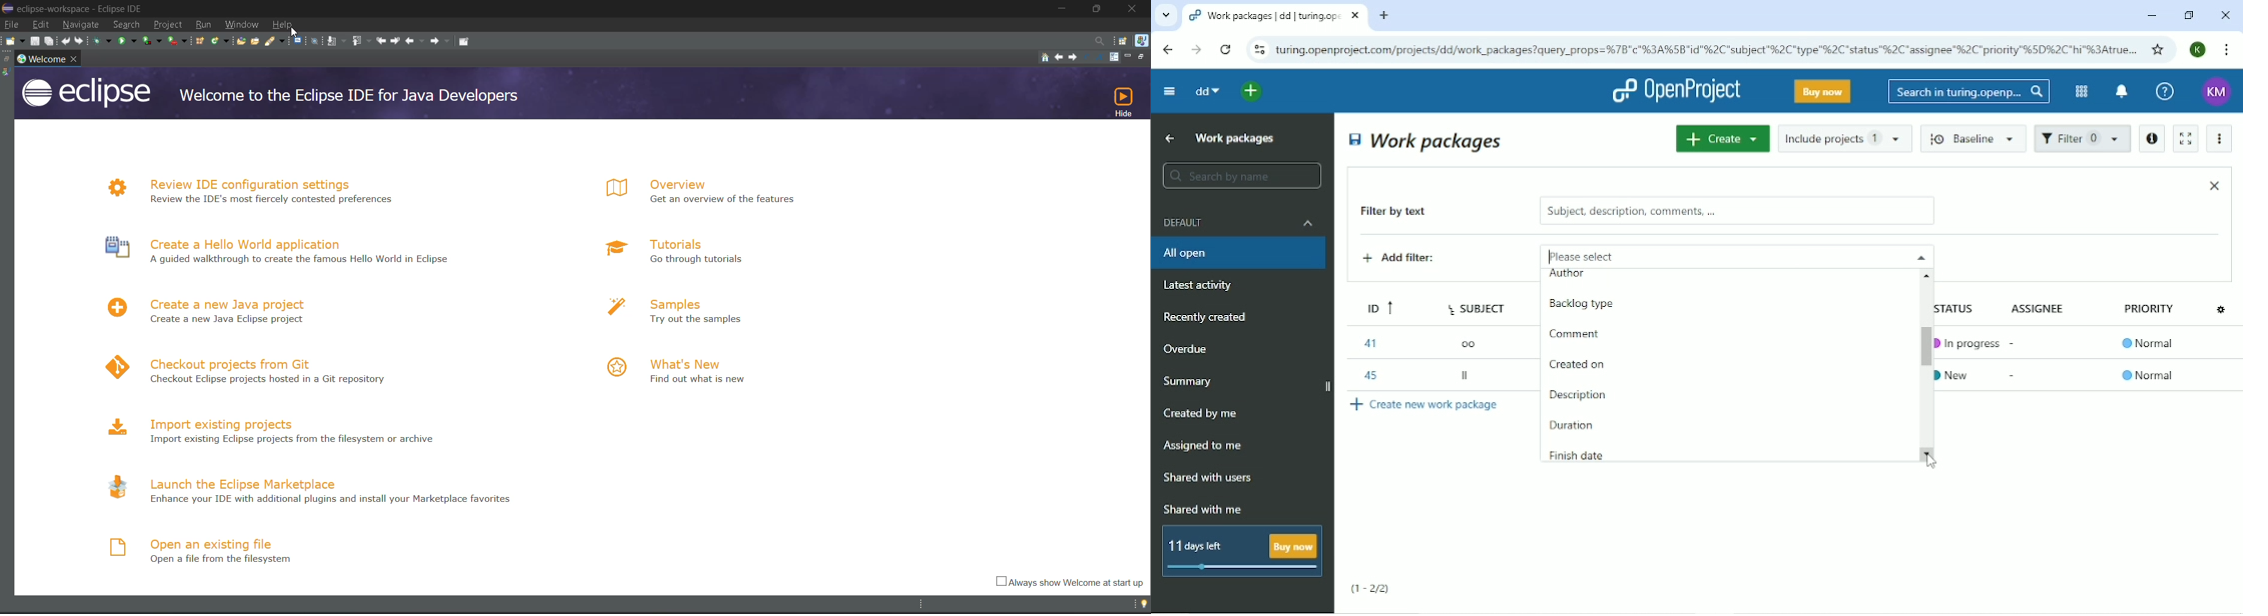 The image size is (2268, 616). Describe the element at coordinates (345, 96) in the screenshot. I see `welcome to the Eclipse IDE for Java Developers` at that location.